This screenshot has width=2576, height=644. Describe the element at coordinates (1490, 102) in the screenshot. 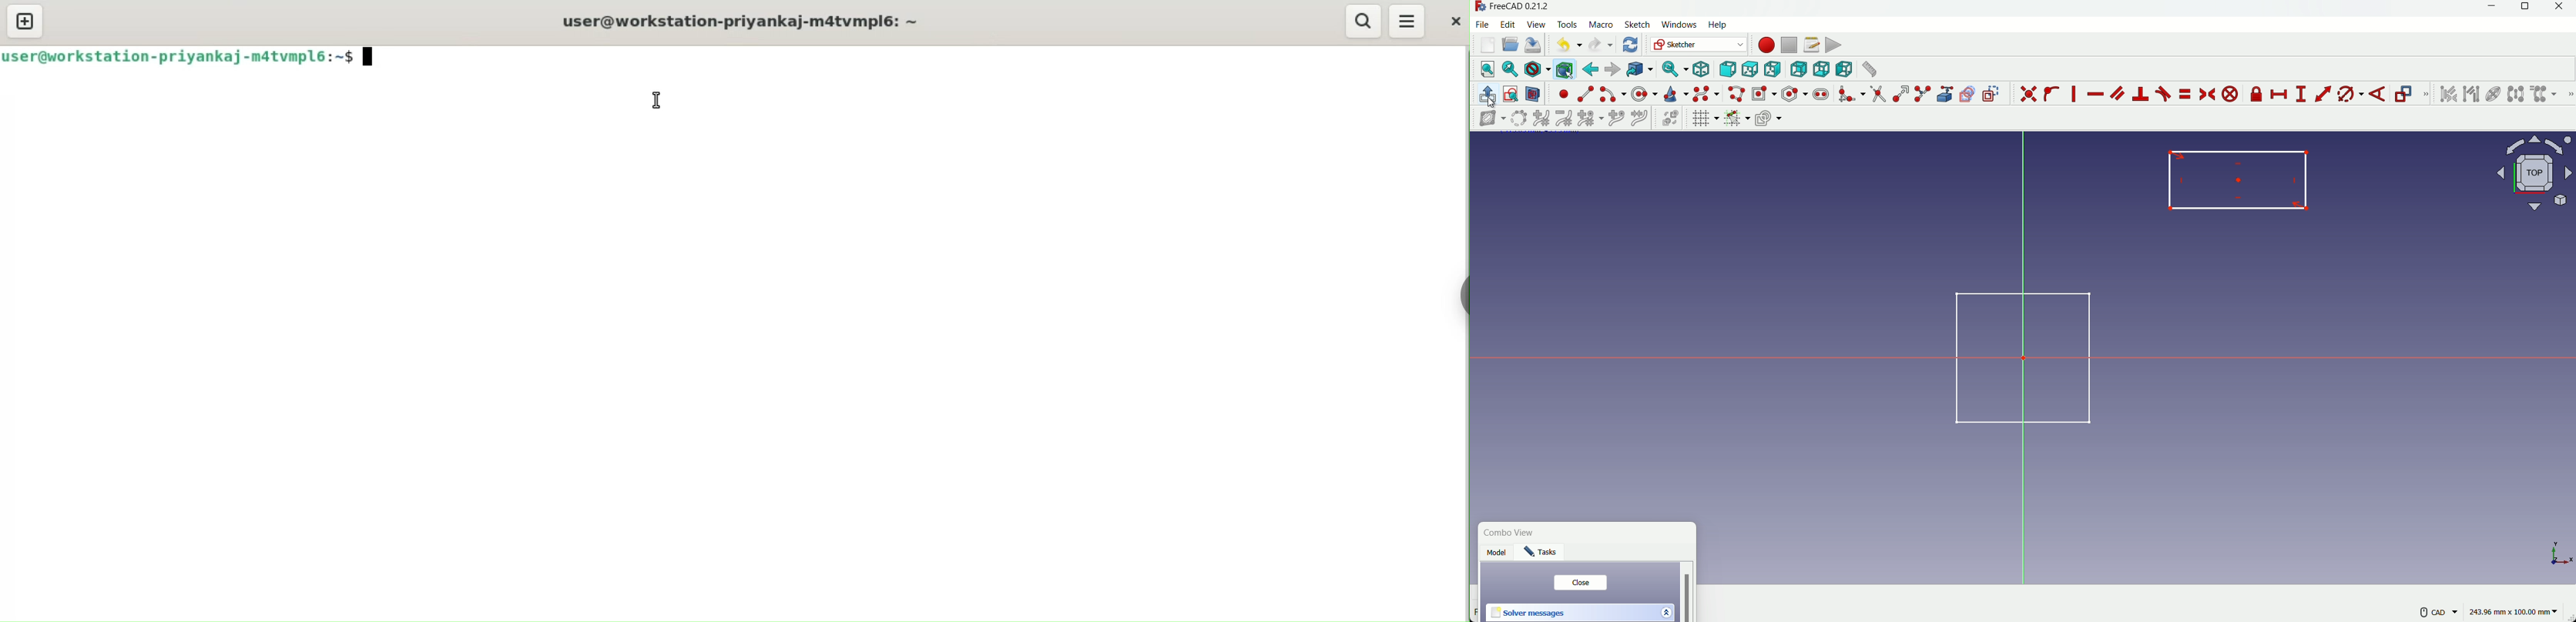

I see `cursor` at that location.